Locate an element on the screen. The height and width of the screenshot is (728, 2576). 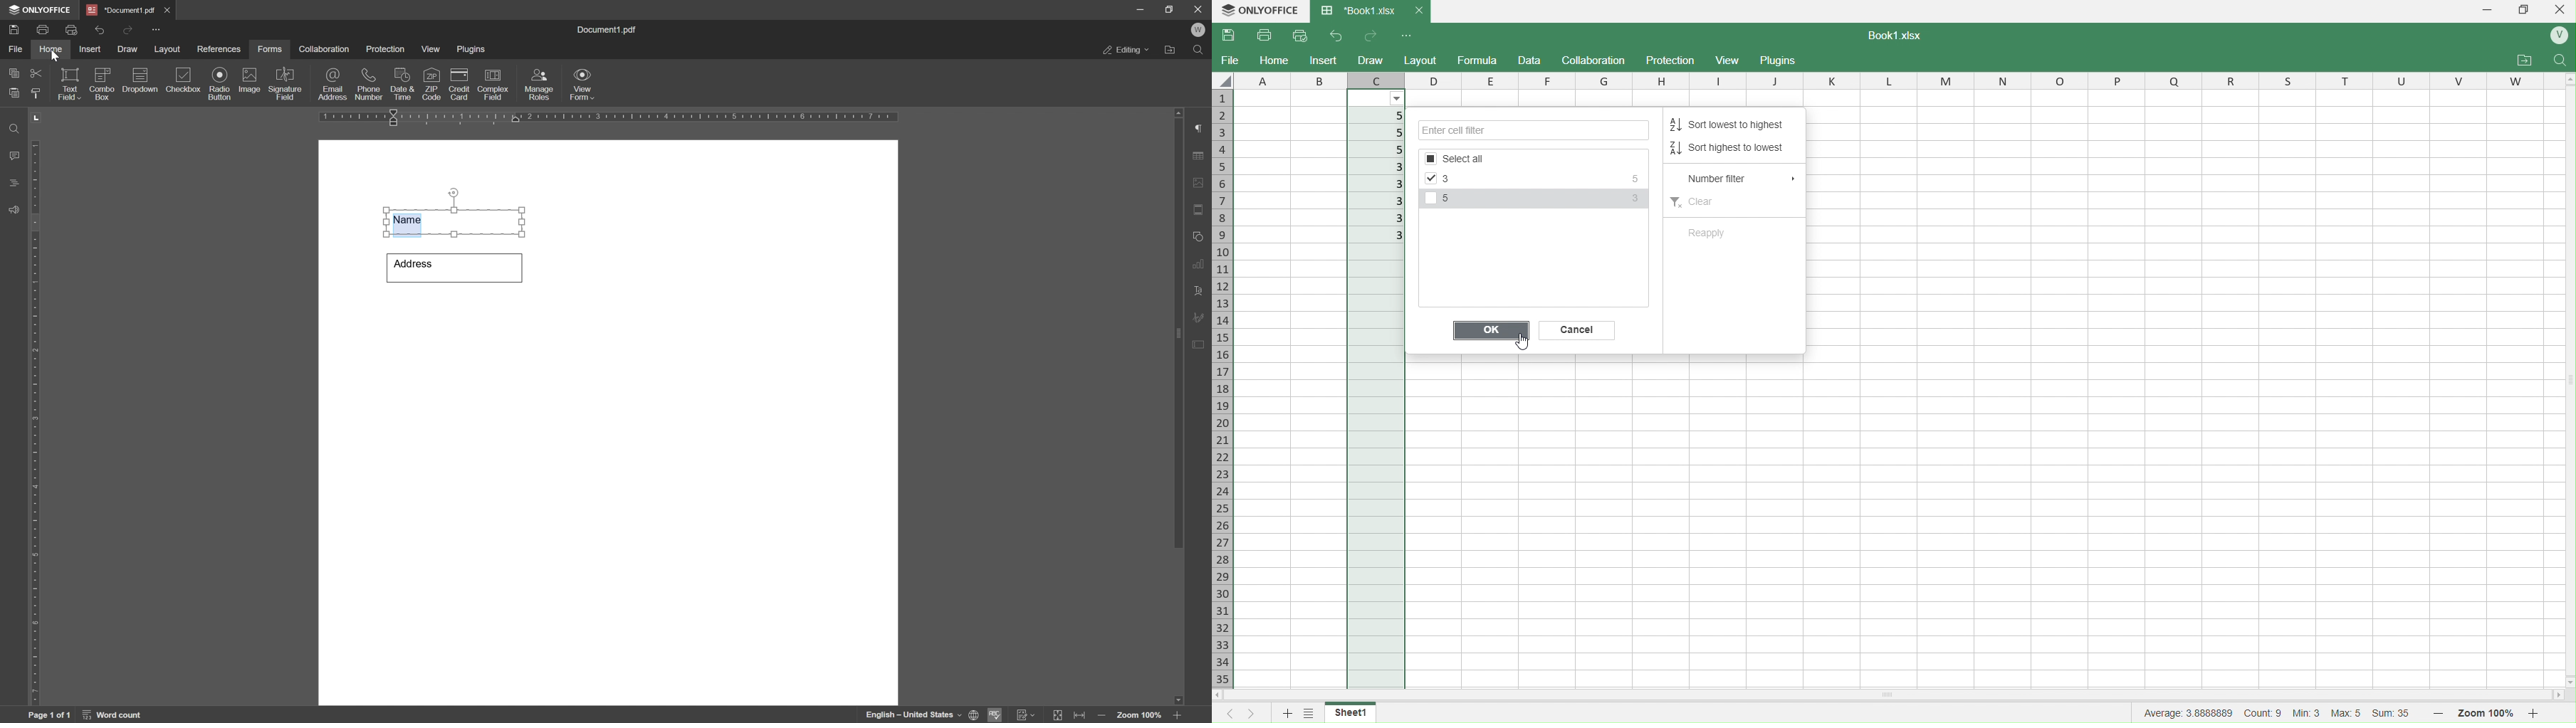
Close is located at coordinates (2562, 9).